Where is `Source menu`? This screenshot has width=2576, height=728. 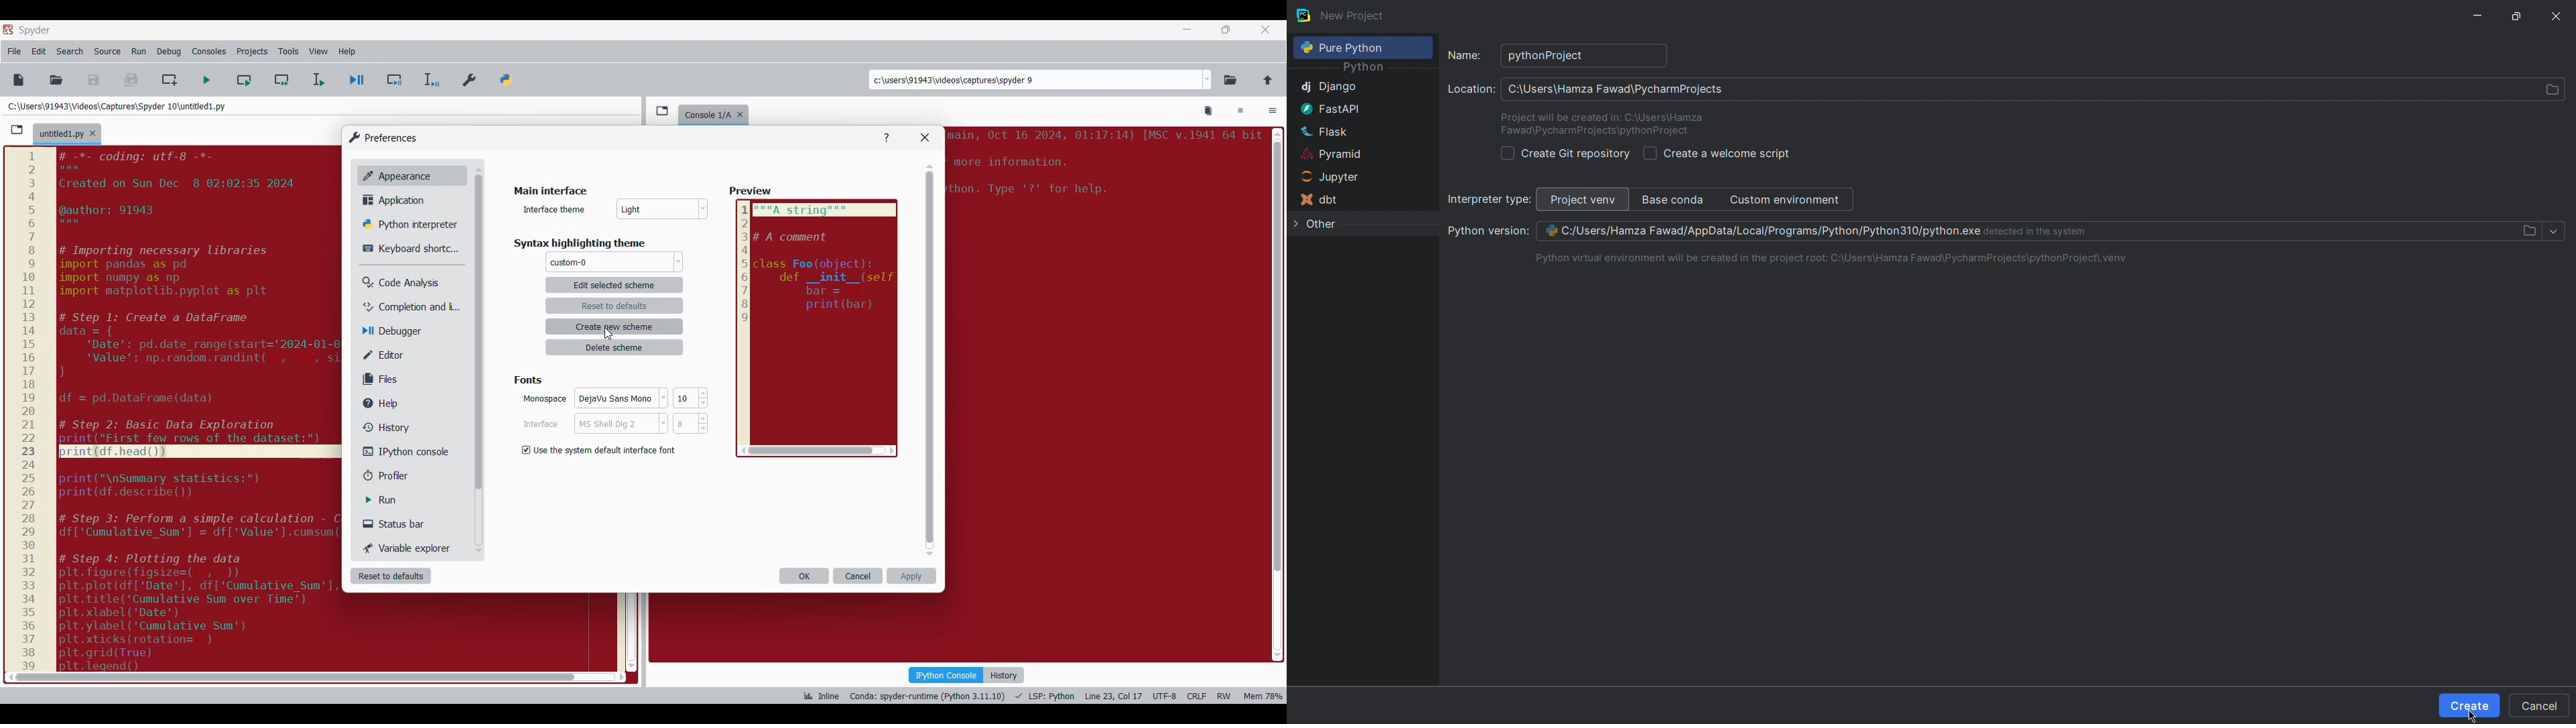
Source menu is located at coordinates (107, 52).